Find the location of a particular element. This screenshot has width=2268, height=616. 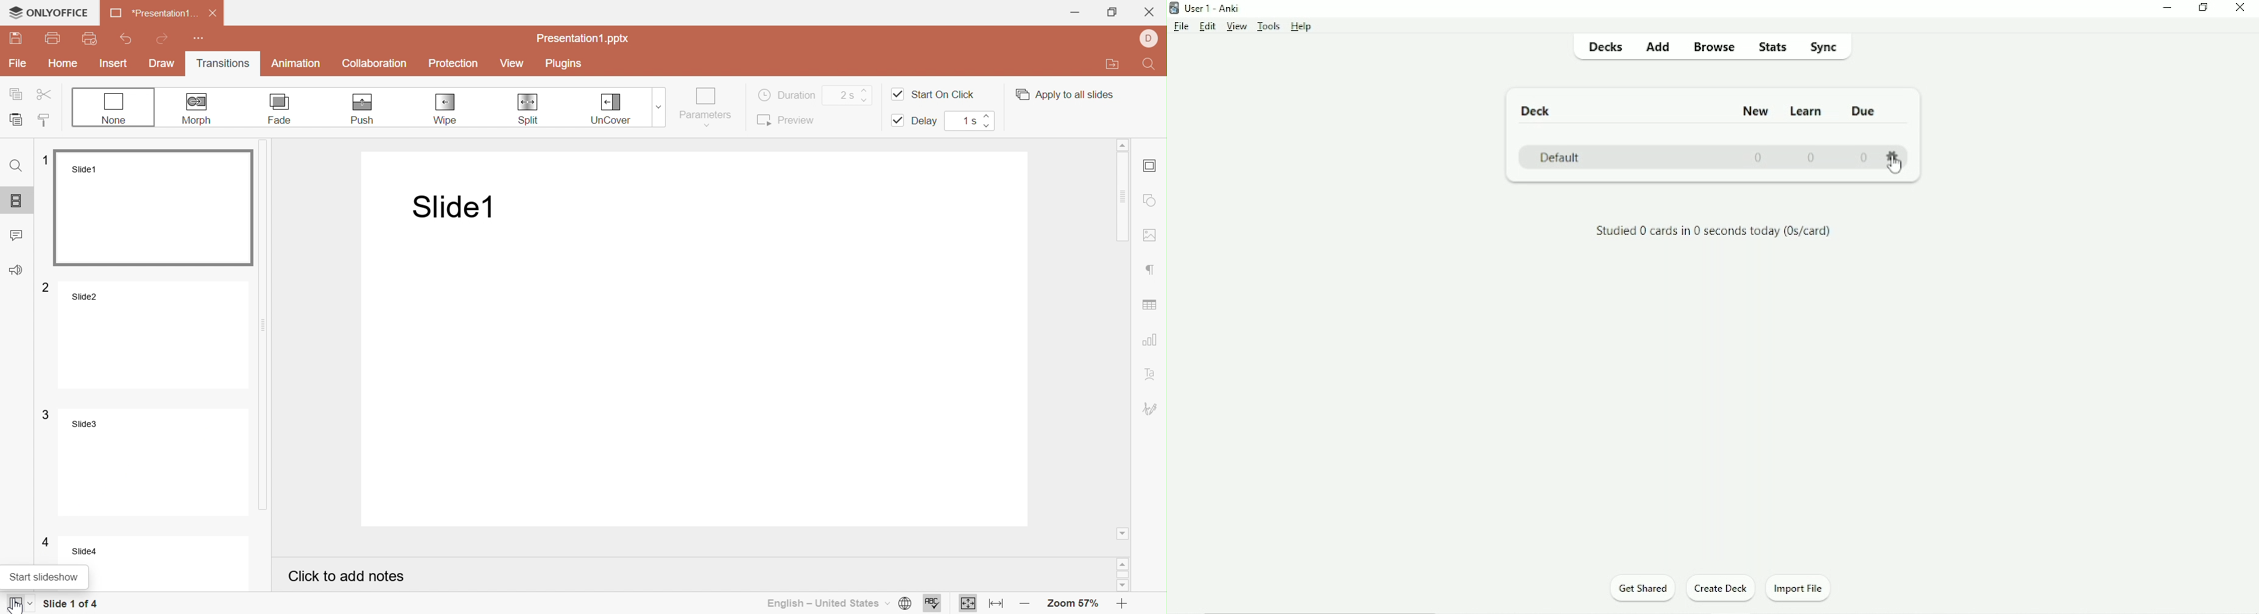

Studied 0 cards in 0 seconds today. is located at coordinates (1714, 232).